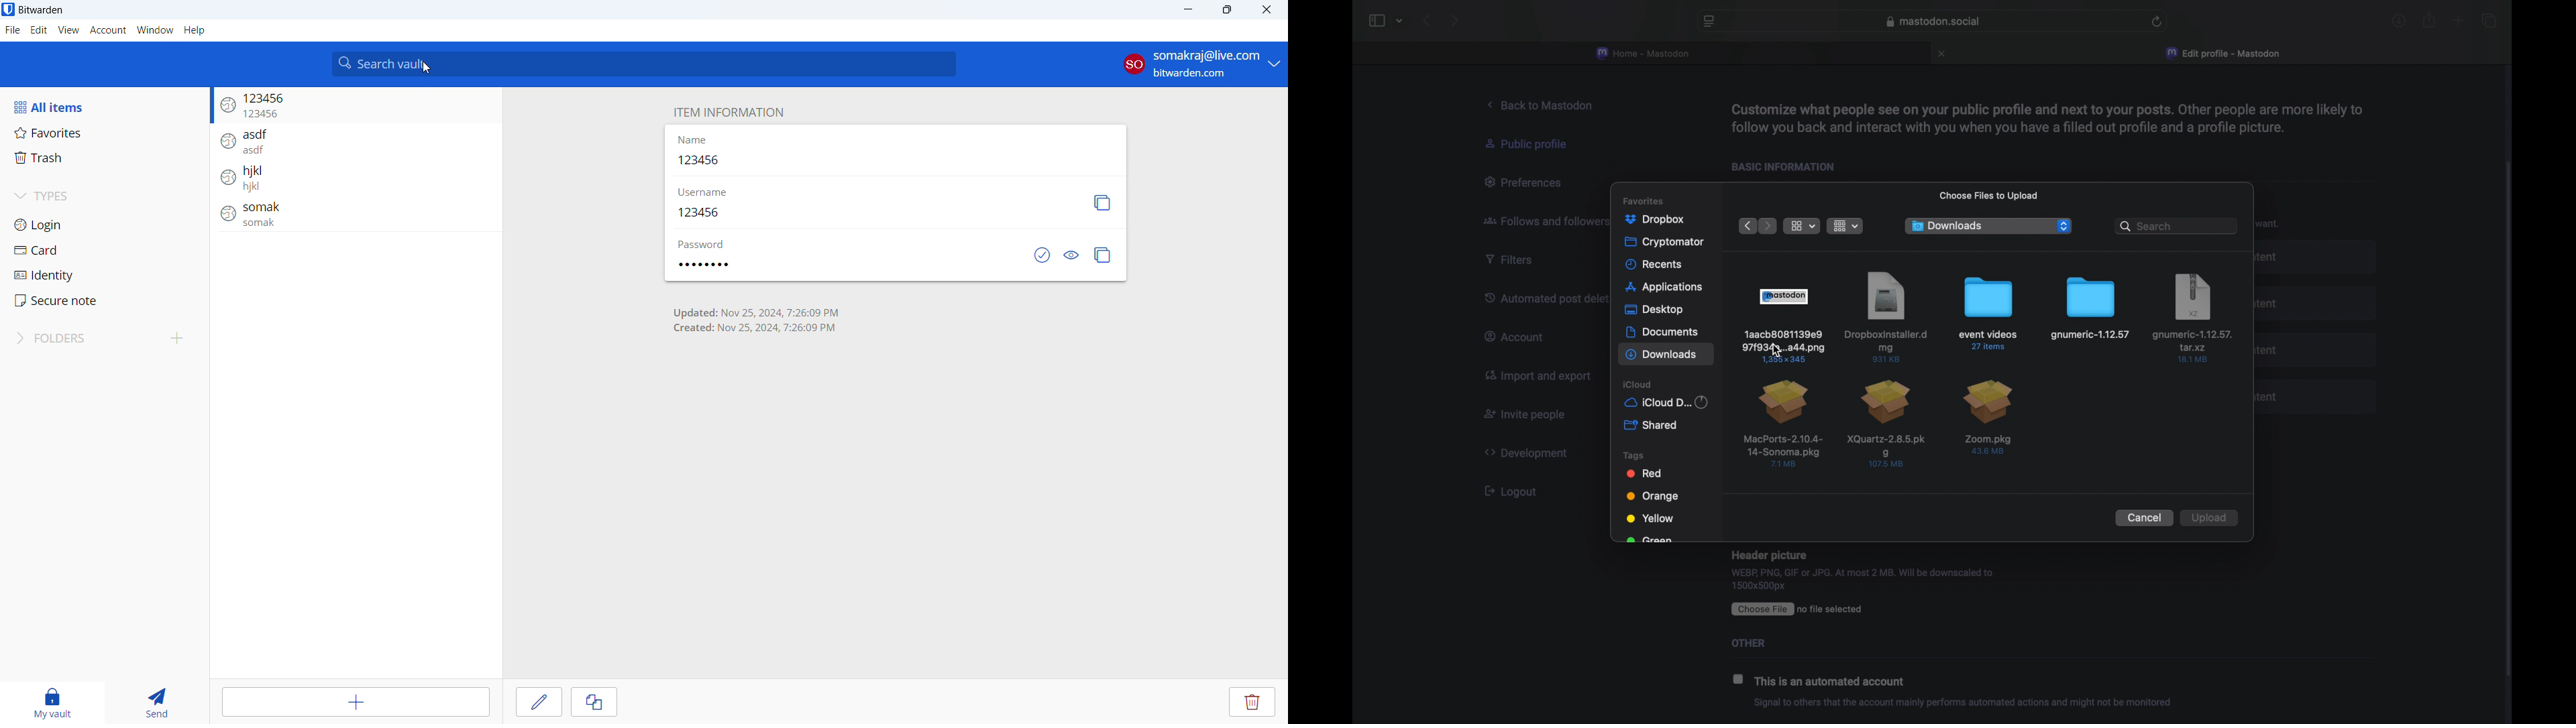 This screenshot has height=728, width=2576. Describe the element at coordinates (1654, 220) in the screenshot. I see `dropbox` at that location.